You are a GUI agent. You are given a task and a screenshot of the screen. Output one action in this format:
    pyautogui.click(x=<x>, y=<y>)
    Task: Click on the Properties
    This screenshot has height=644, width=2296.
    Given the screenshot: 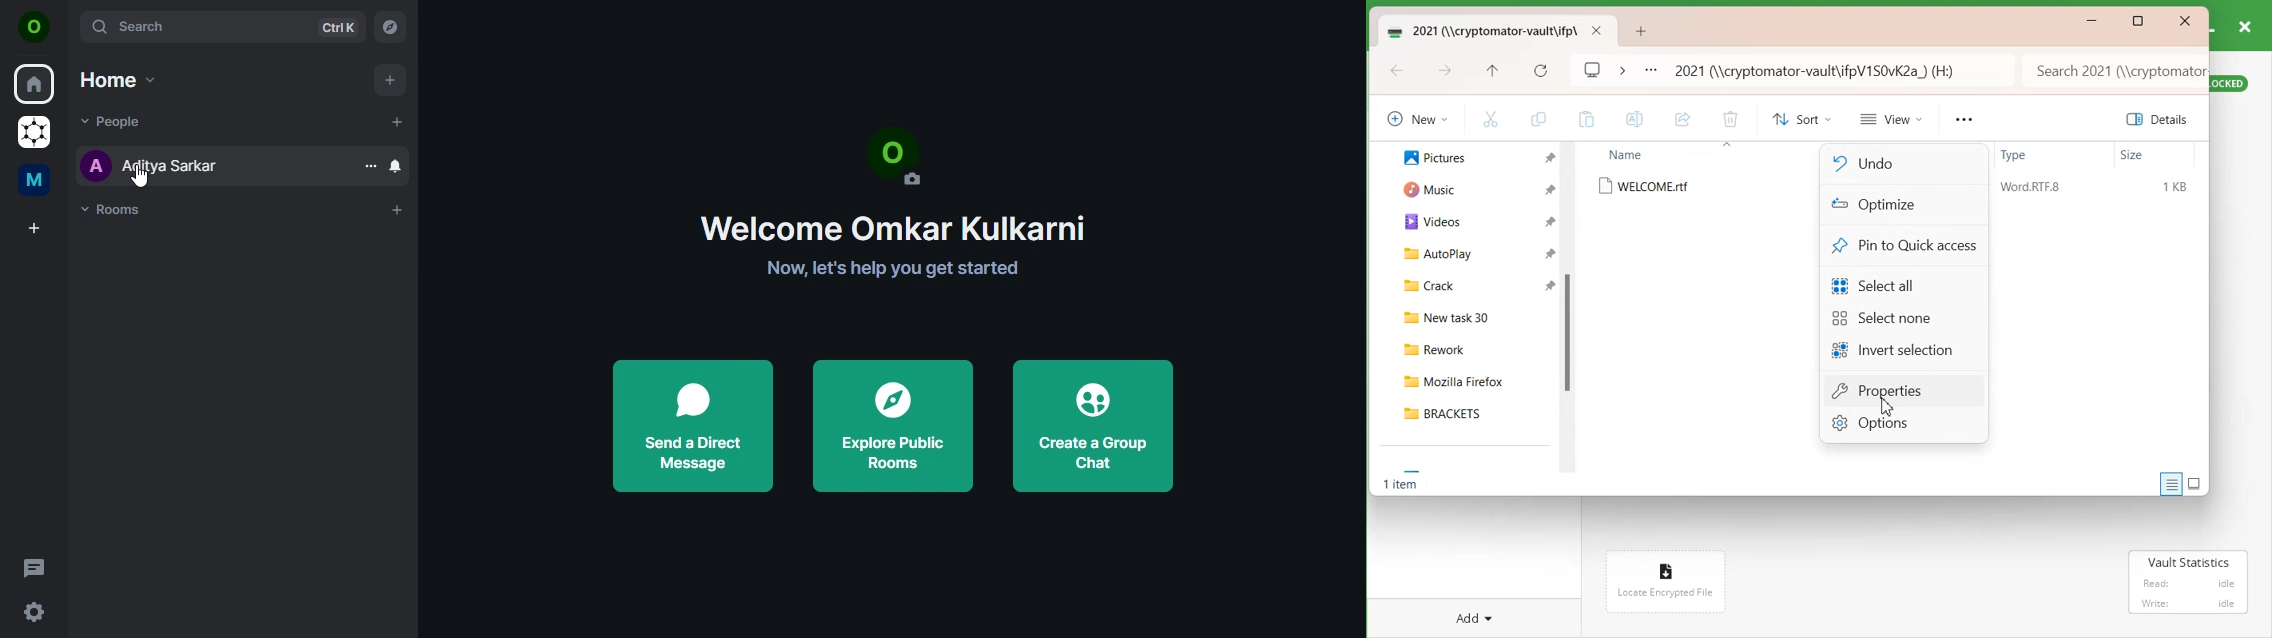 What is the action you would take?
    pyautogui.click(x=1904, y=392)
    